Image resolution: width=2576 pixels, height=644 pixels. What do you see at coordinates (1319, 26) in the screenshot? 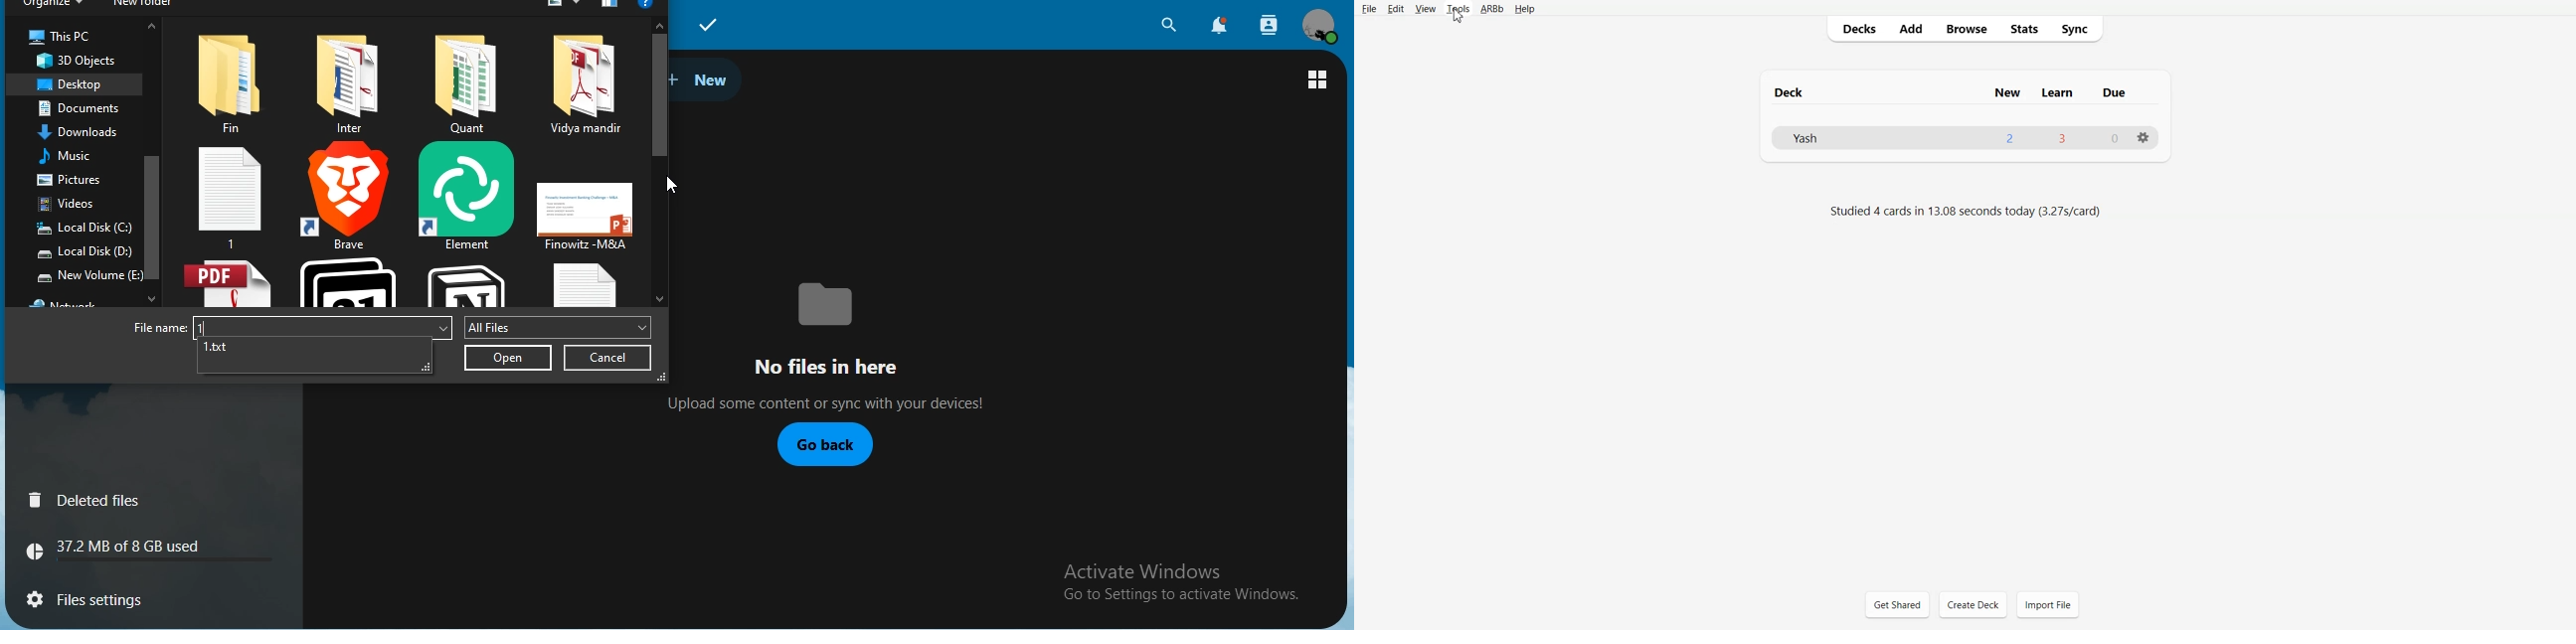
I see `view profile` at bounding box center [1319, 26].